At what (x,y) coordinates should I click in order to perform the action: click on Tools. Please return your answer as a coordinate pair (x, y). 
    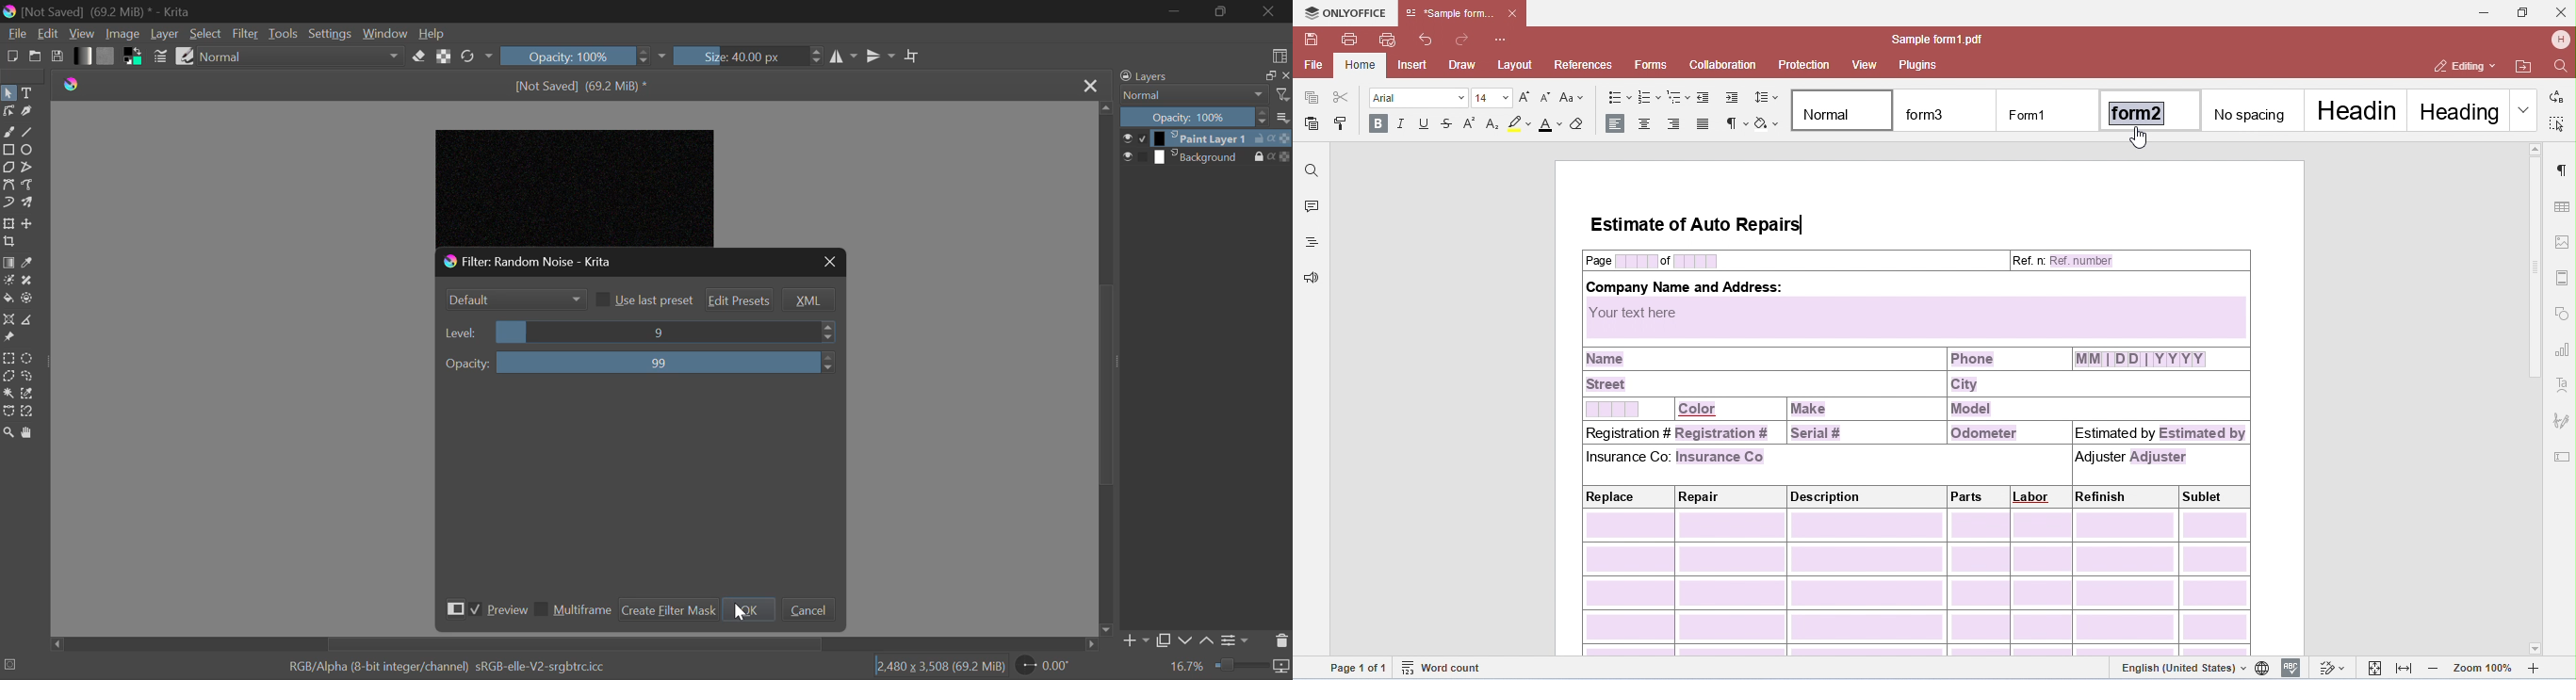
    Looking at the image, I should click on (284, 32).